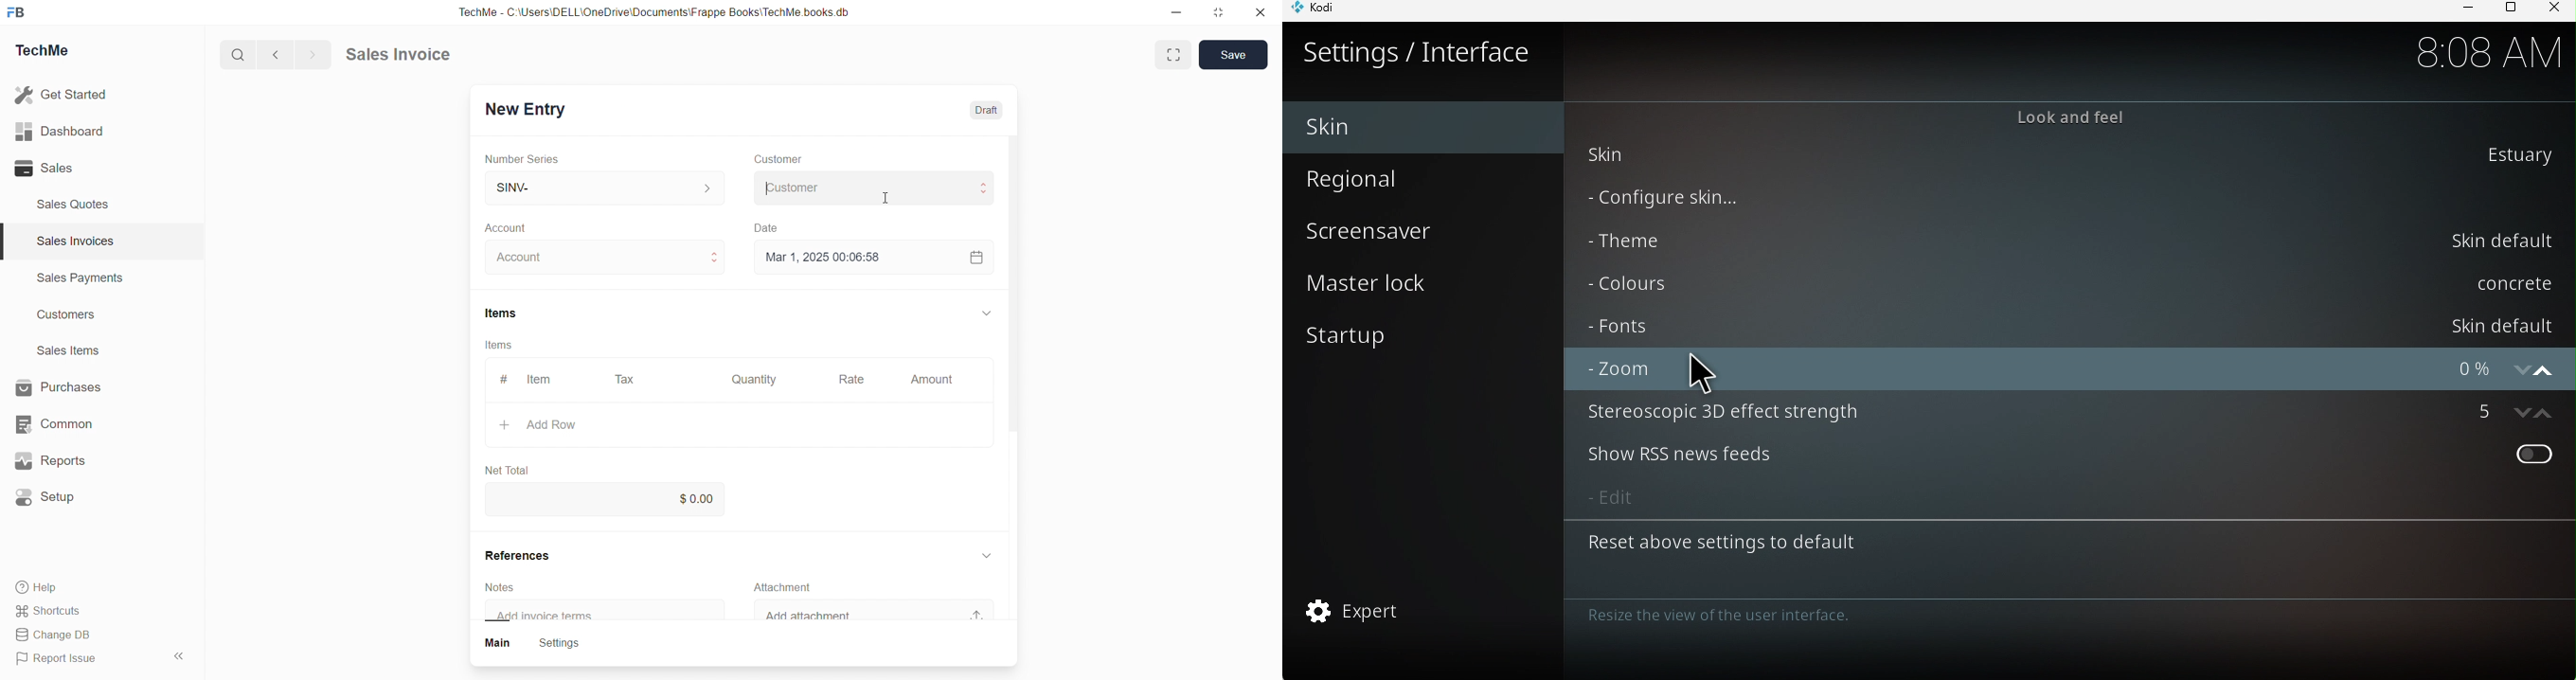 The height and width of the screenshot is (700, 2576). I want to click on Colors, so click(2070, 283).